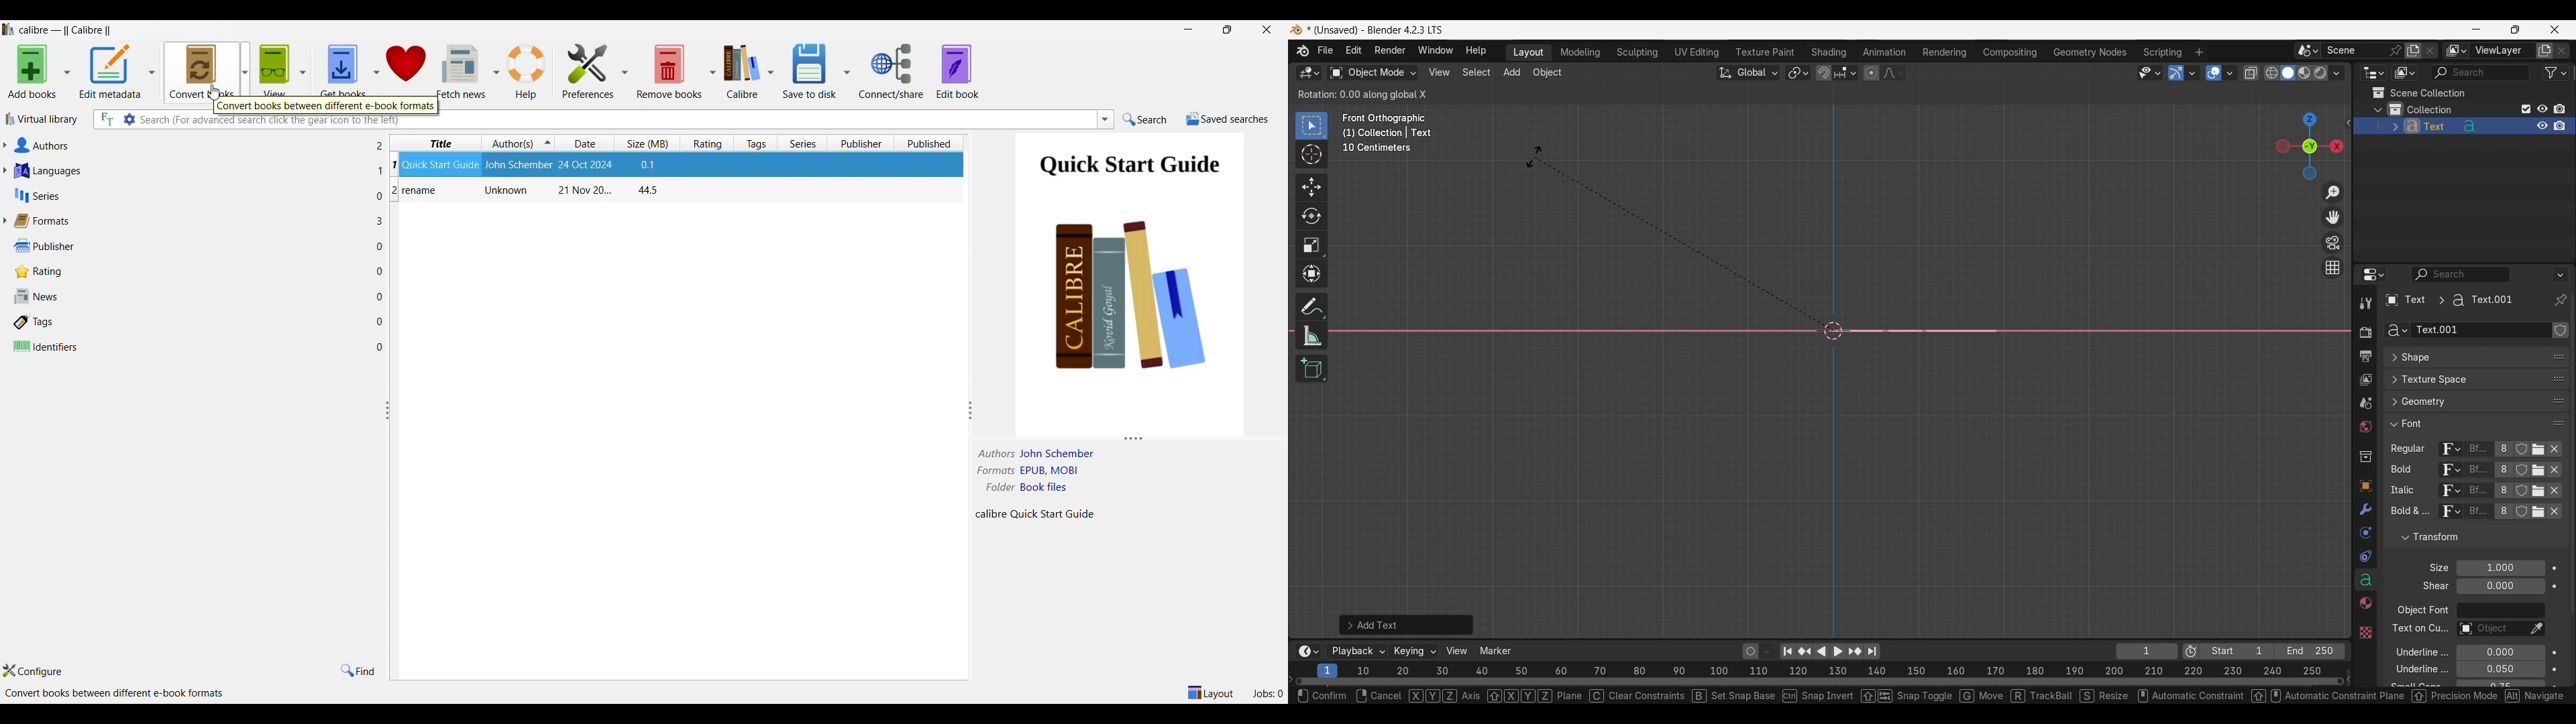 The width and height of the screenshot is (2576, 728). I want to click on Decrease frames space, so click(2349, 678).